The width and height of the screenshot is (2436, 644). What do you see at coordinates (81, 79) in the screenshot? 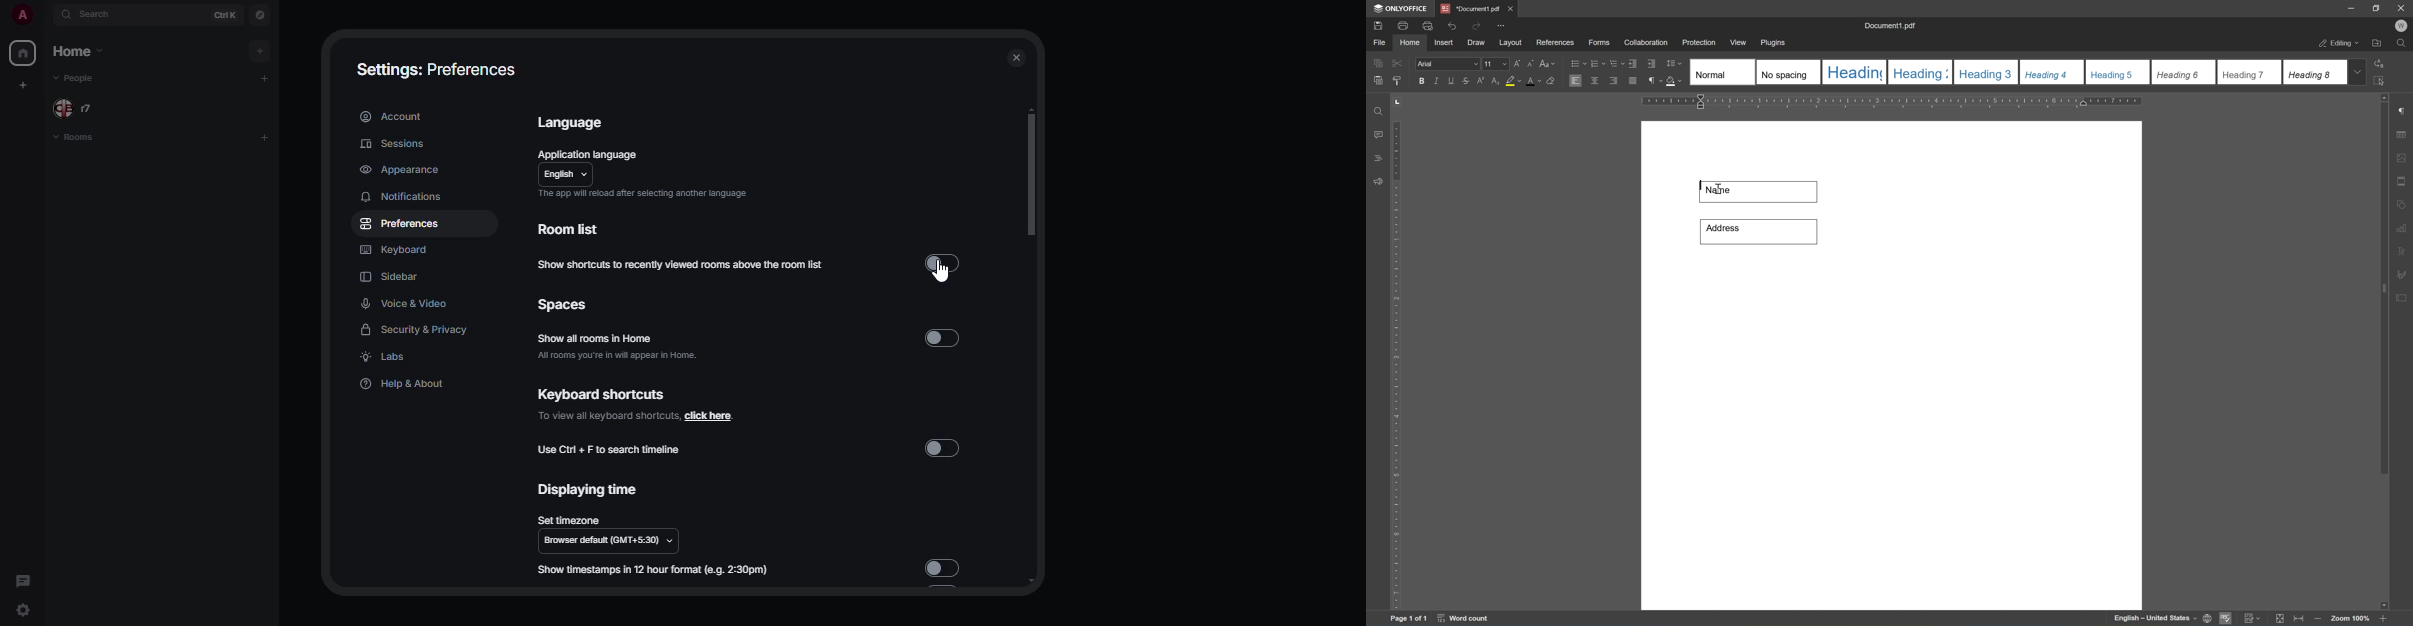
I see `people` at bounding box center [81, 79].